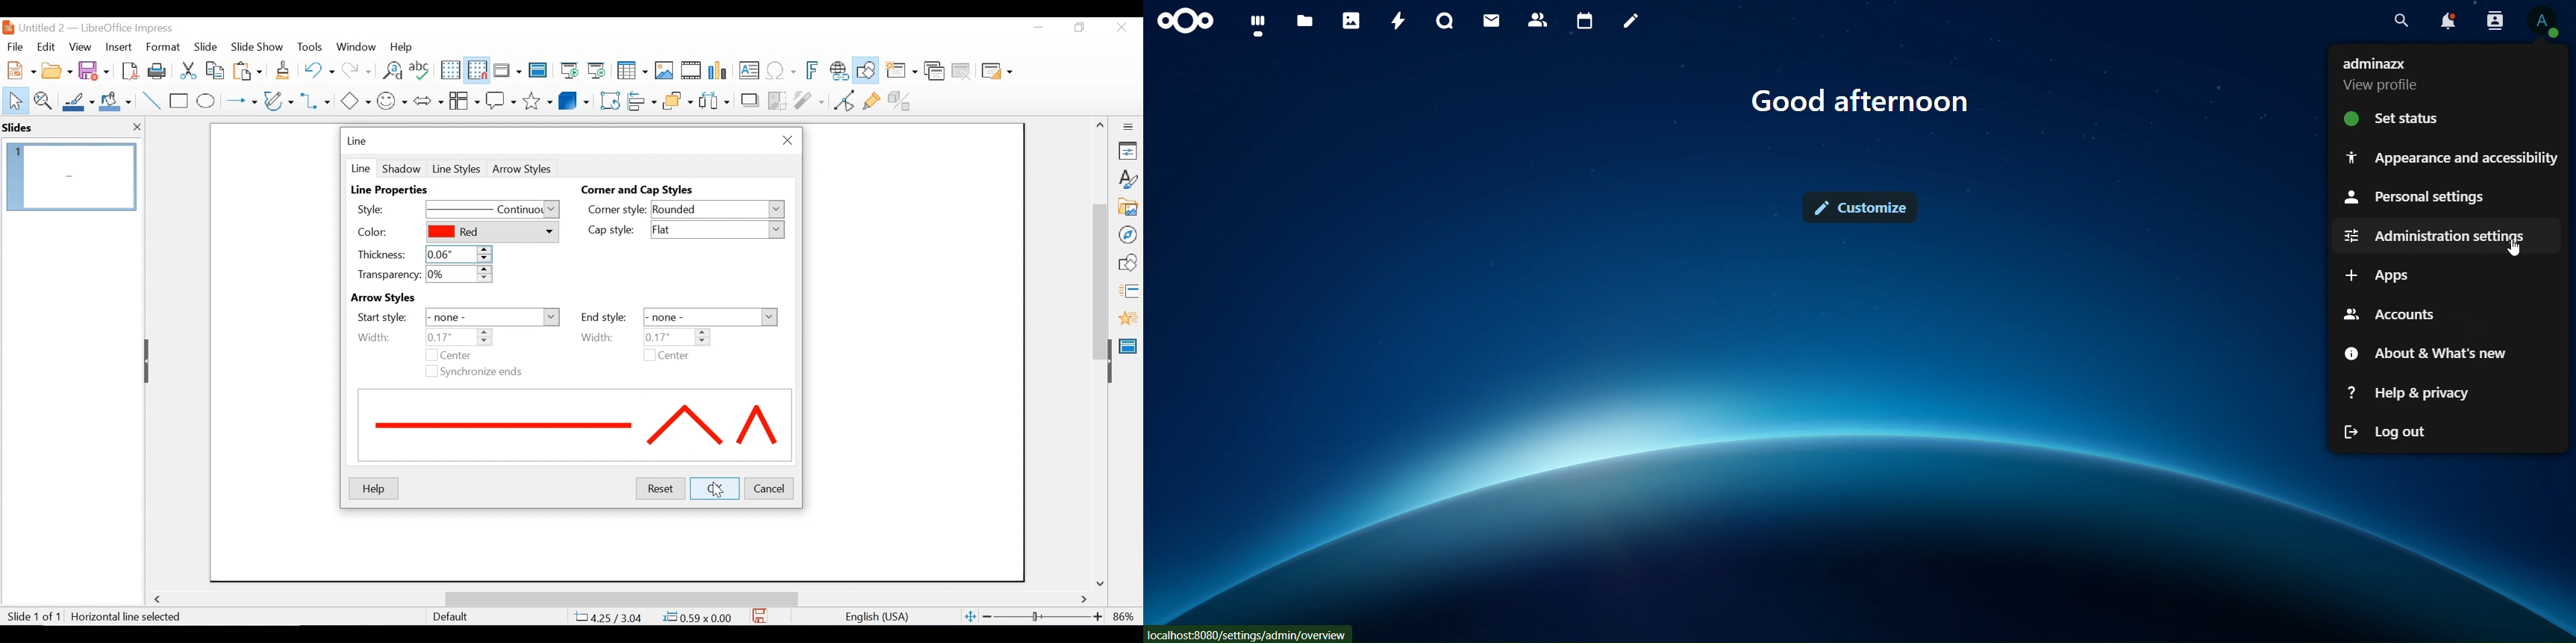 This screenshot has width=2576, height=644. What do you see at coordinates (310, 46) in the screenshot?
I see `Tools` at bounding box center [310, 46].